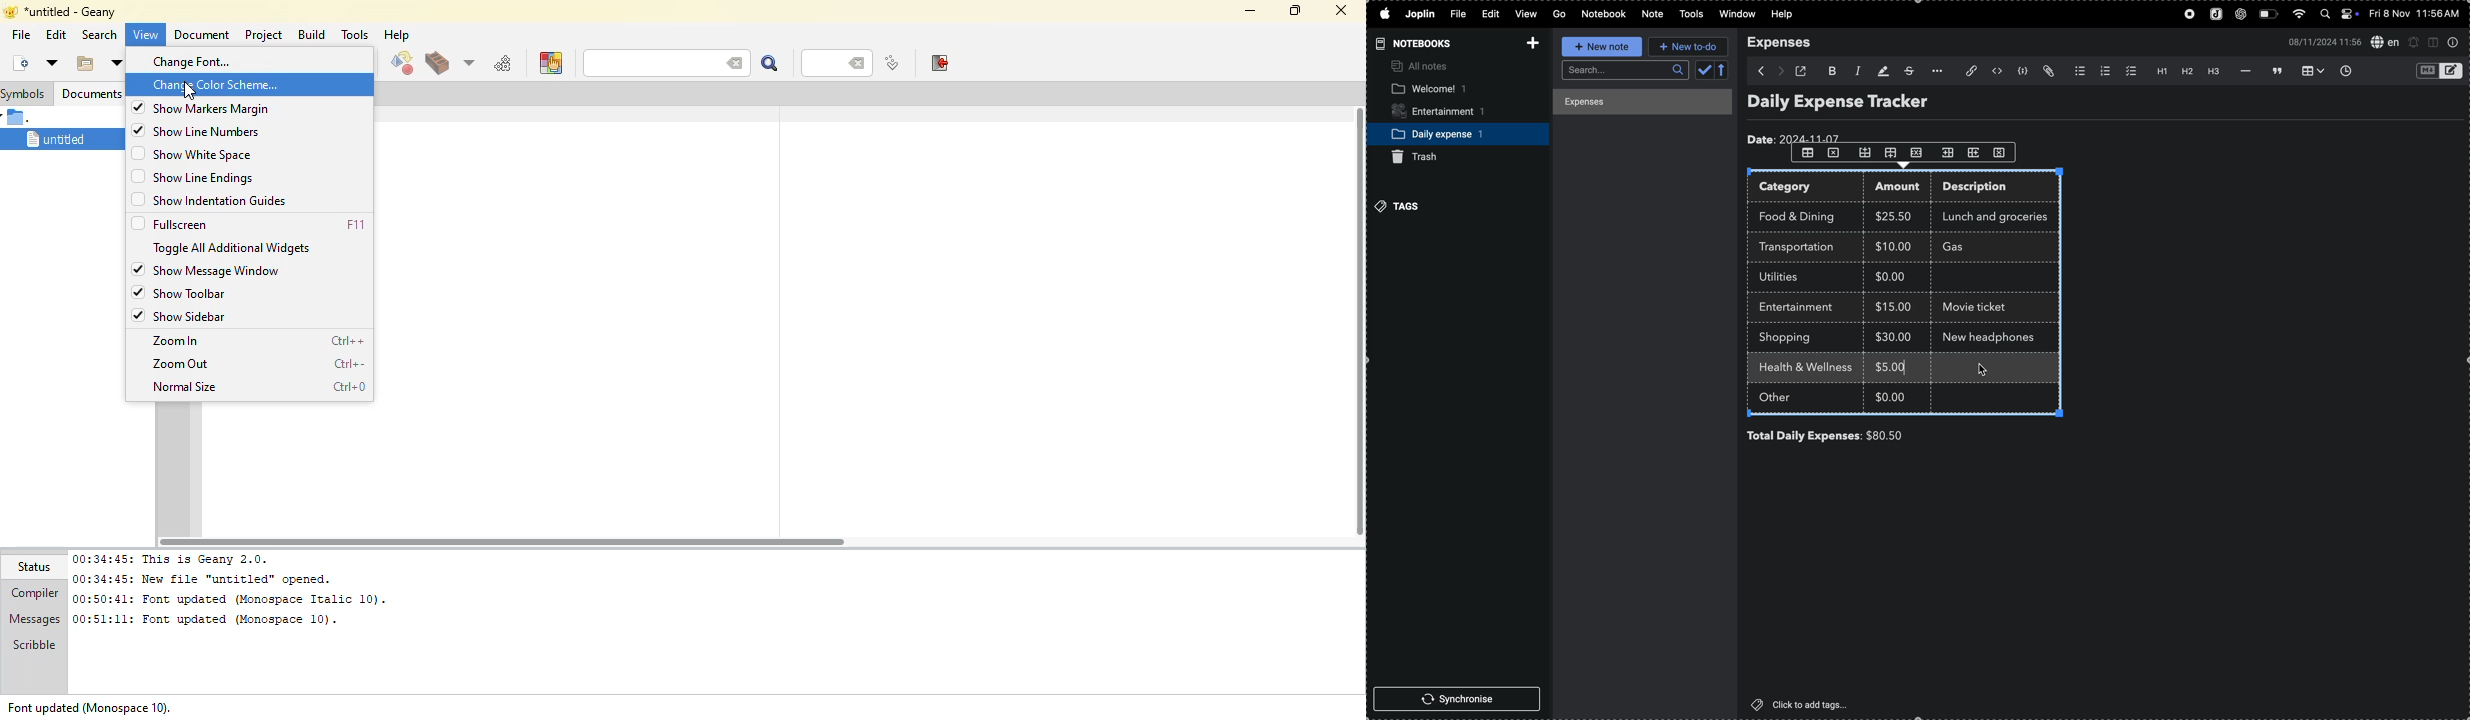 The image size is (2492, 728). What do you see at coordinates (1779, 72) in the screenshot?
I see `forward` at bounding box center [1779, 72].